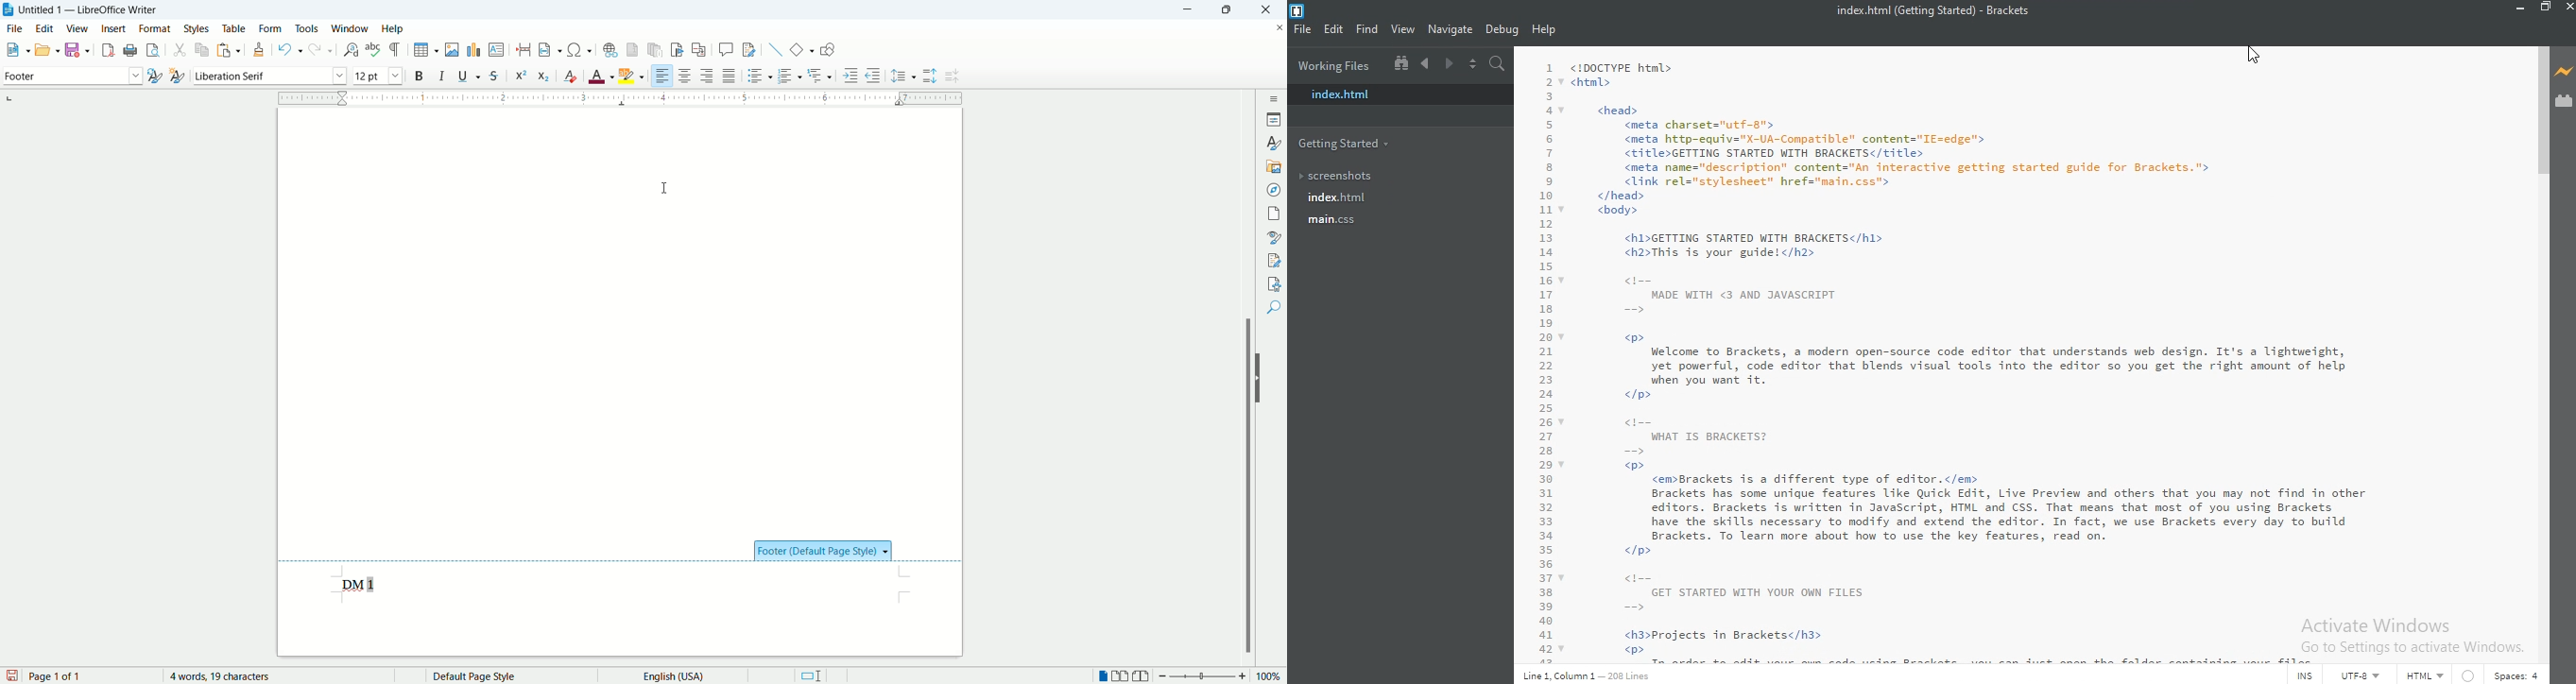 Image resolution: width=2576 pixels, height=700 pixels. I want to click on table, so click(234, 27).